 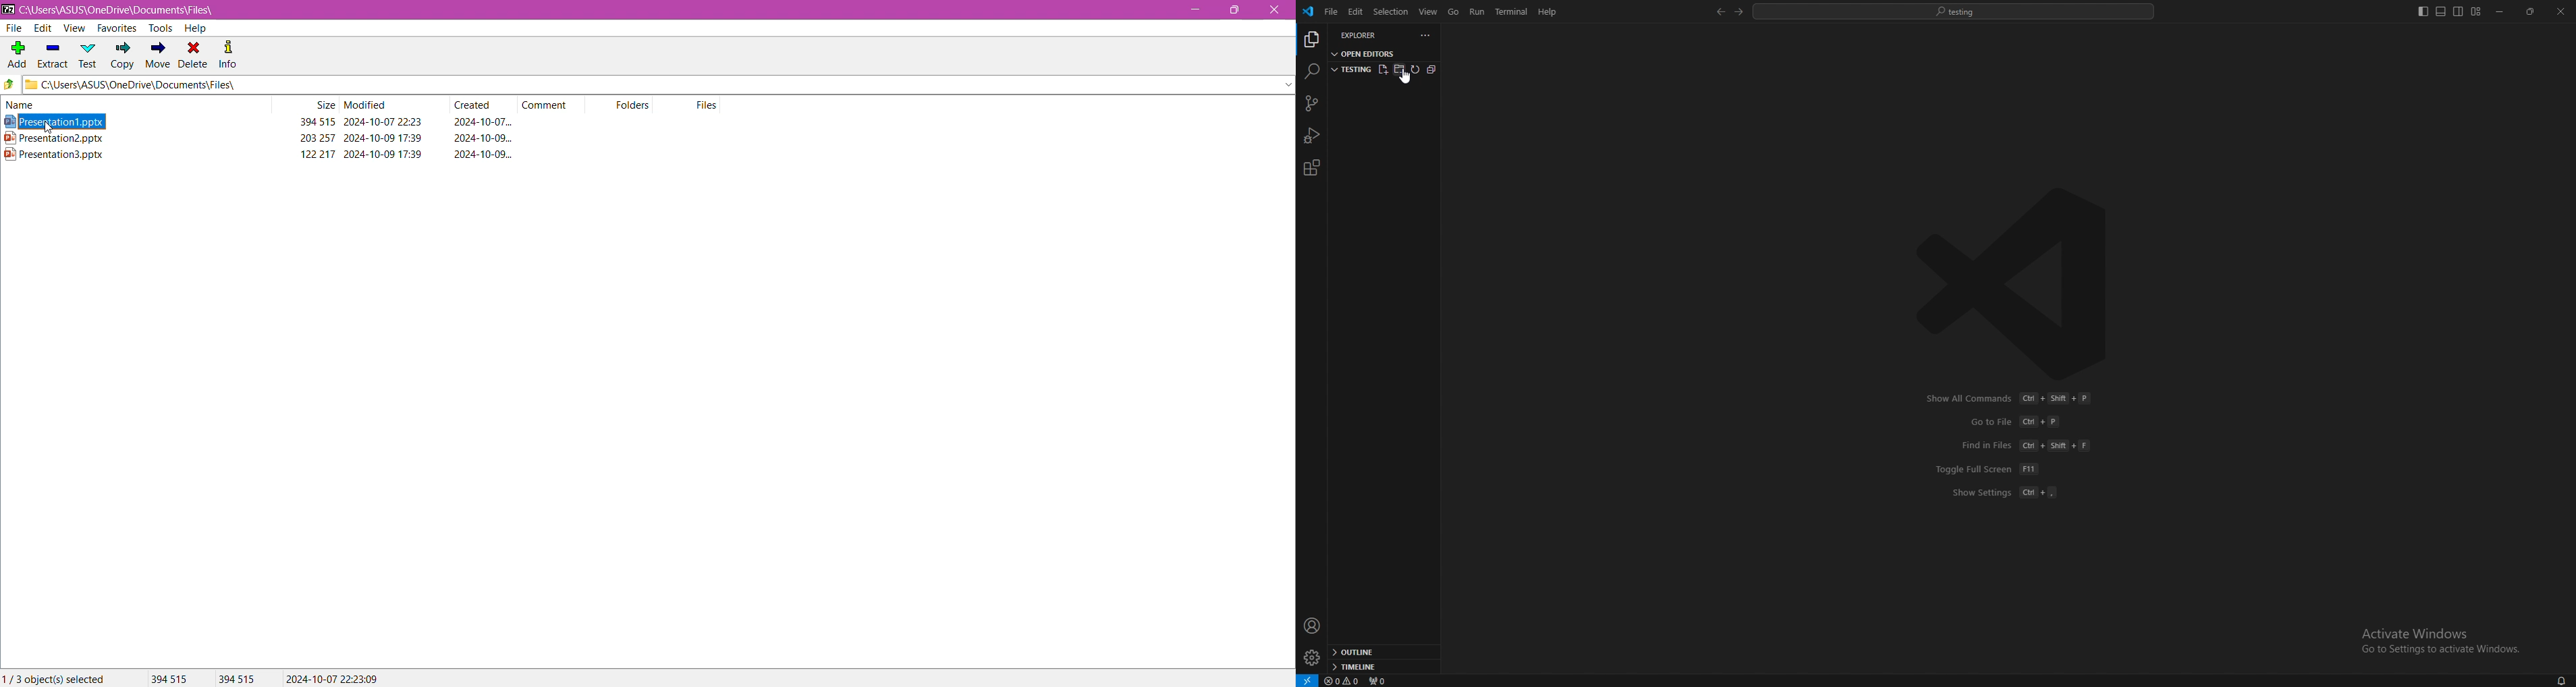 What do you see at coordinates (648, 10) in the screenshot?
I see `Title bar color change on click` at bounding box center [648, 10].